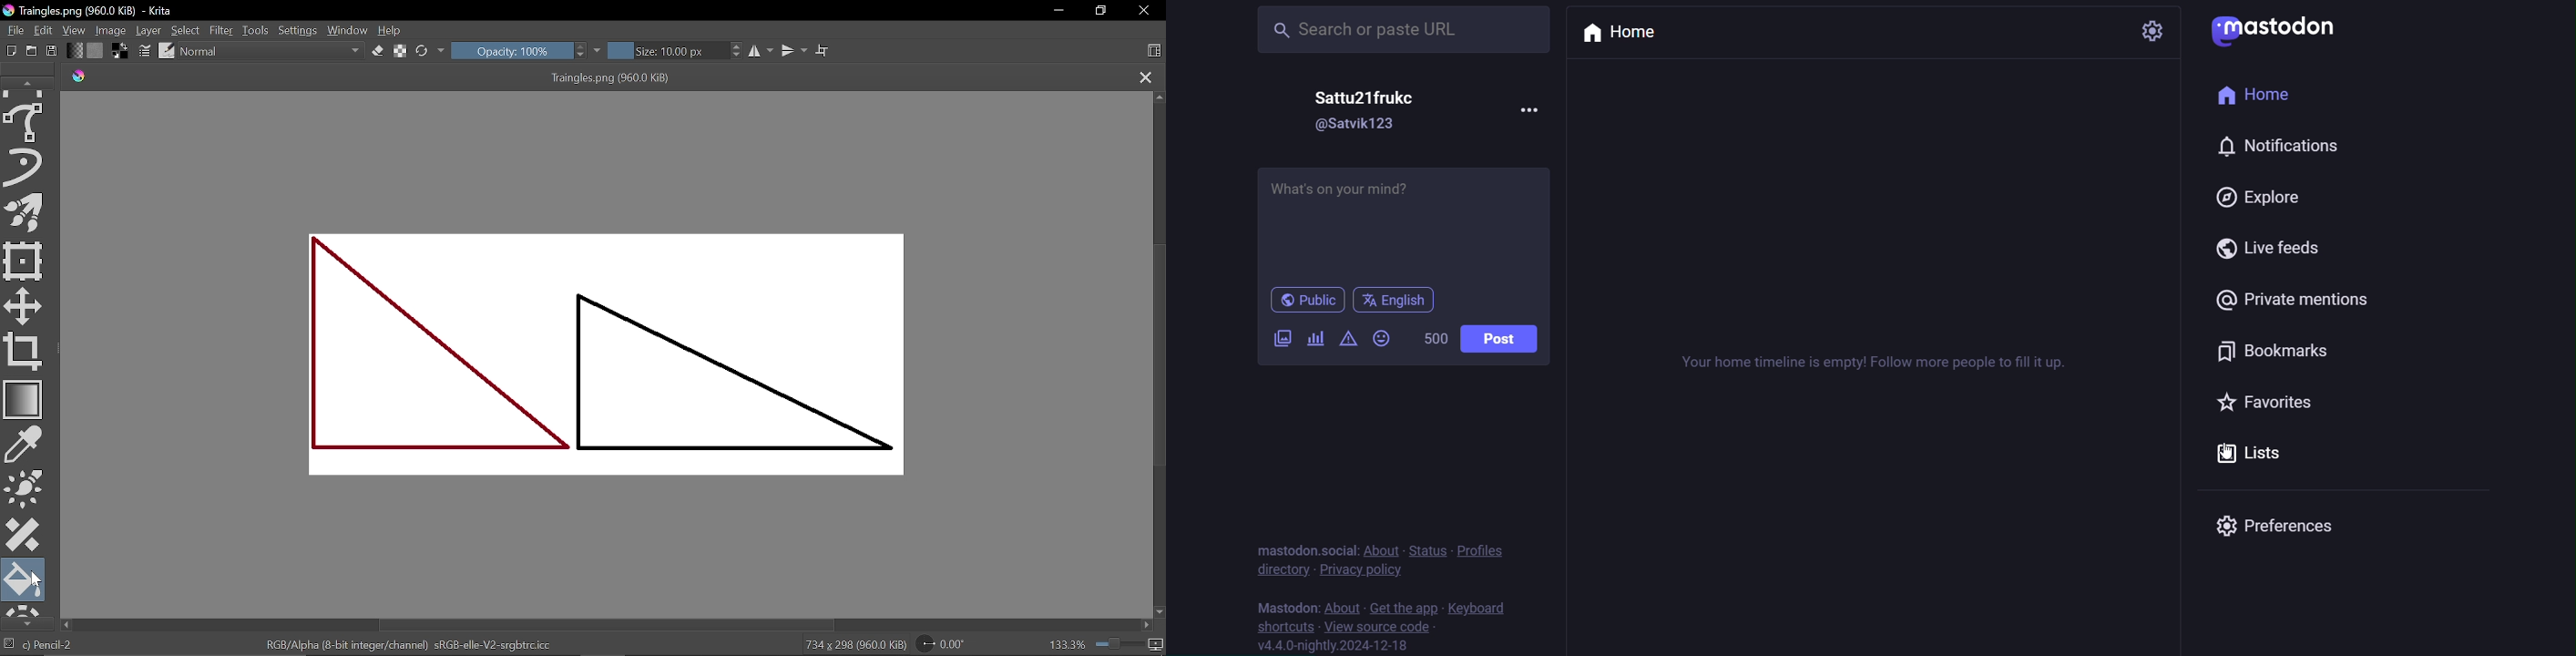 This screenshot has height=672, width=2576. Describe the element at coordinates (1143, 12) in the screenshot. I see `Close` at that location.